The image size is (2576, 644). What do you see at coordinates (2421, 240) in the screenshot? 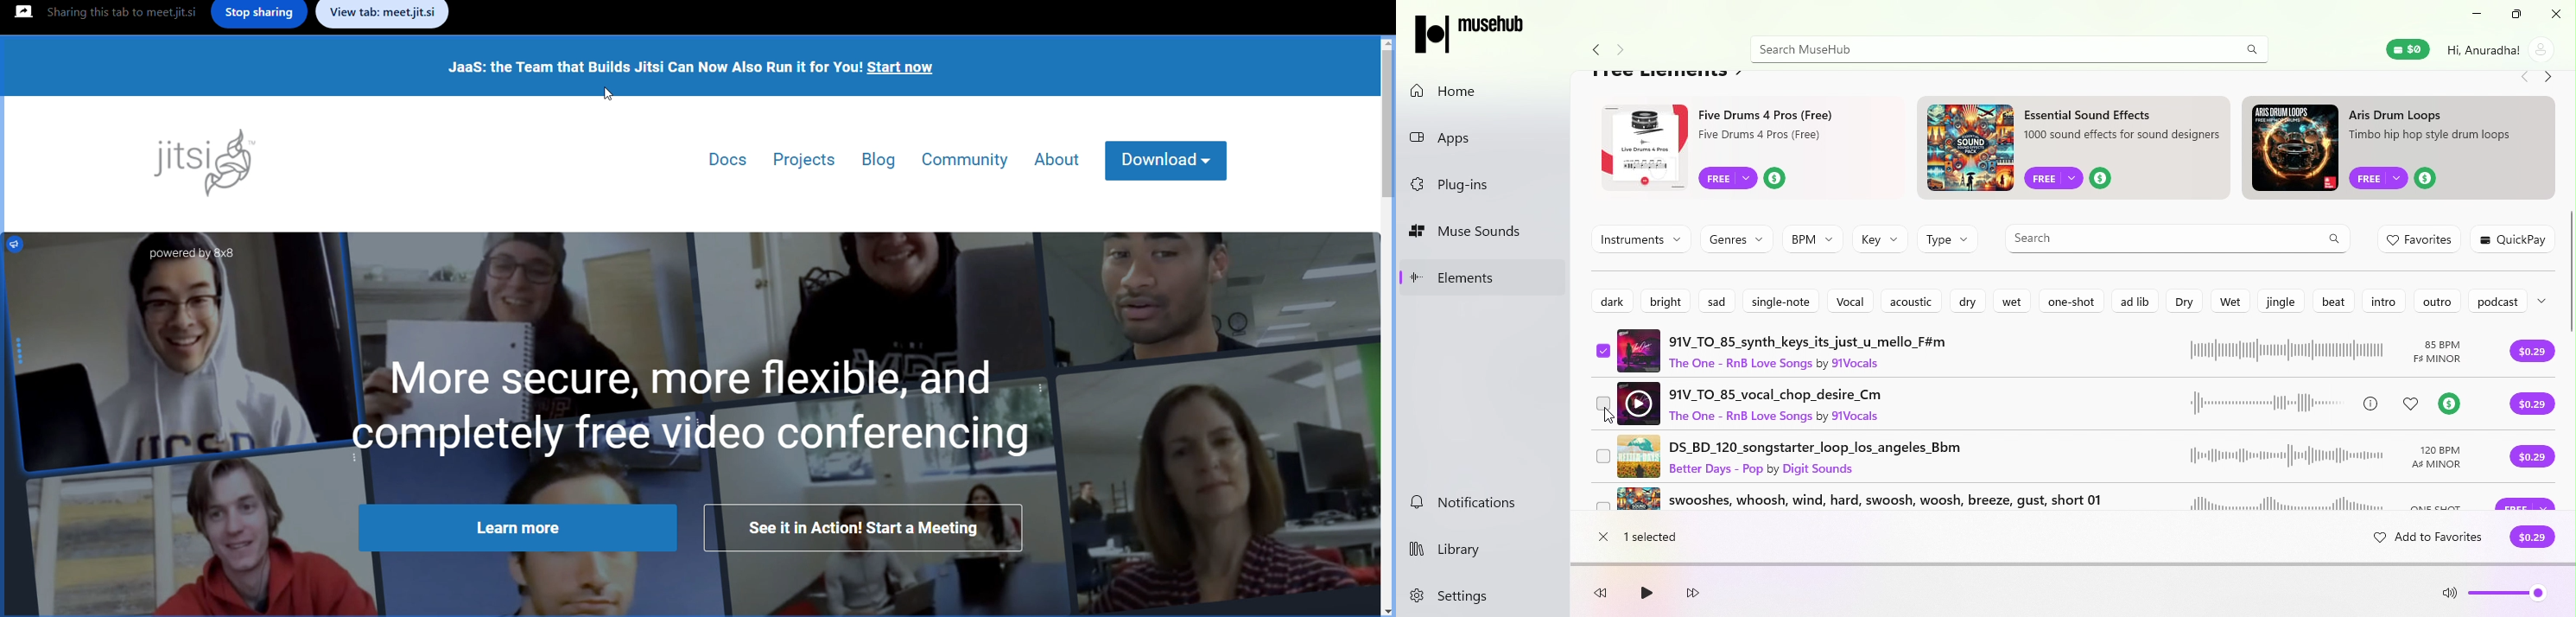
I see `Favorites` at bounding box center [2421, 240].